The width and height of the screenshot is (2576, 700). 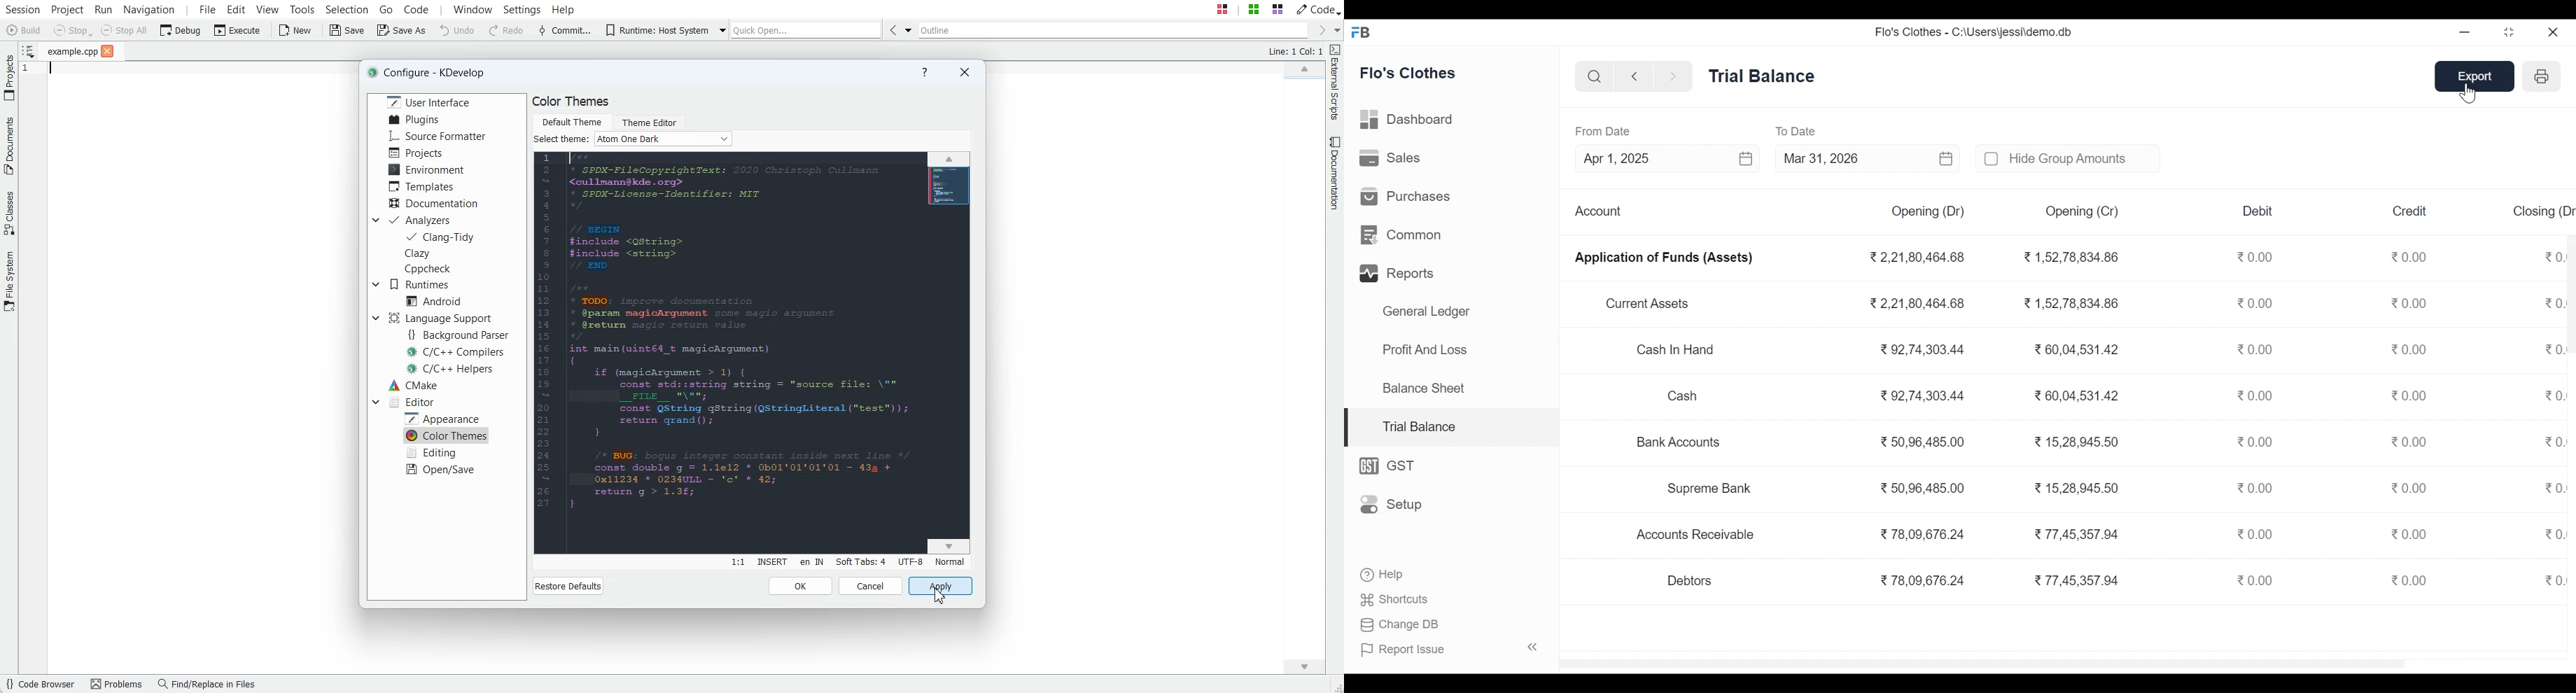 I want to click on Trial Balance, so click(x=1452, y=428).